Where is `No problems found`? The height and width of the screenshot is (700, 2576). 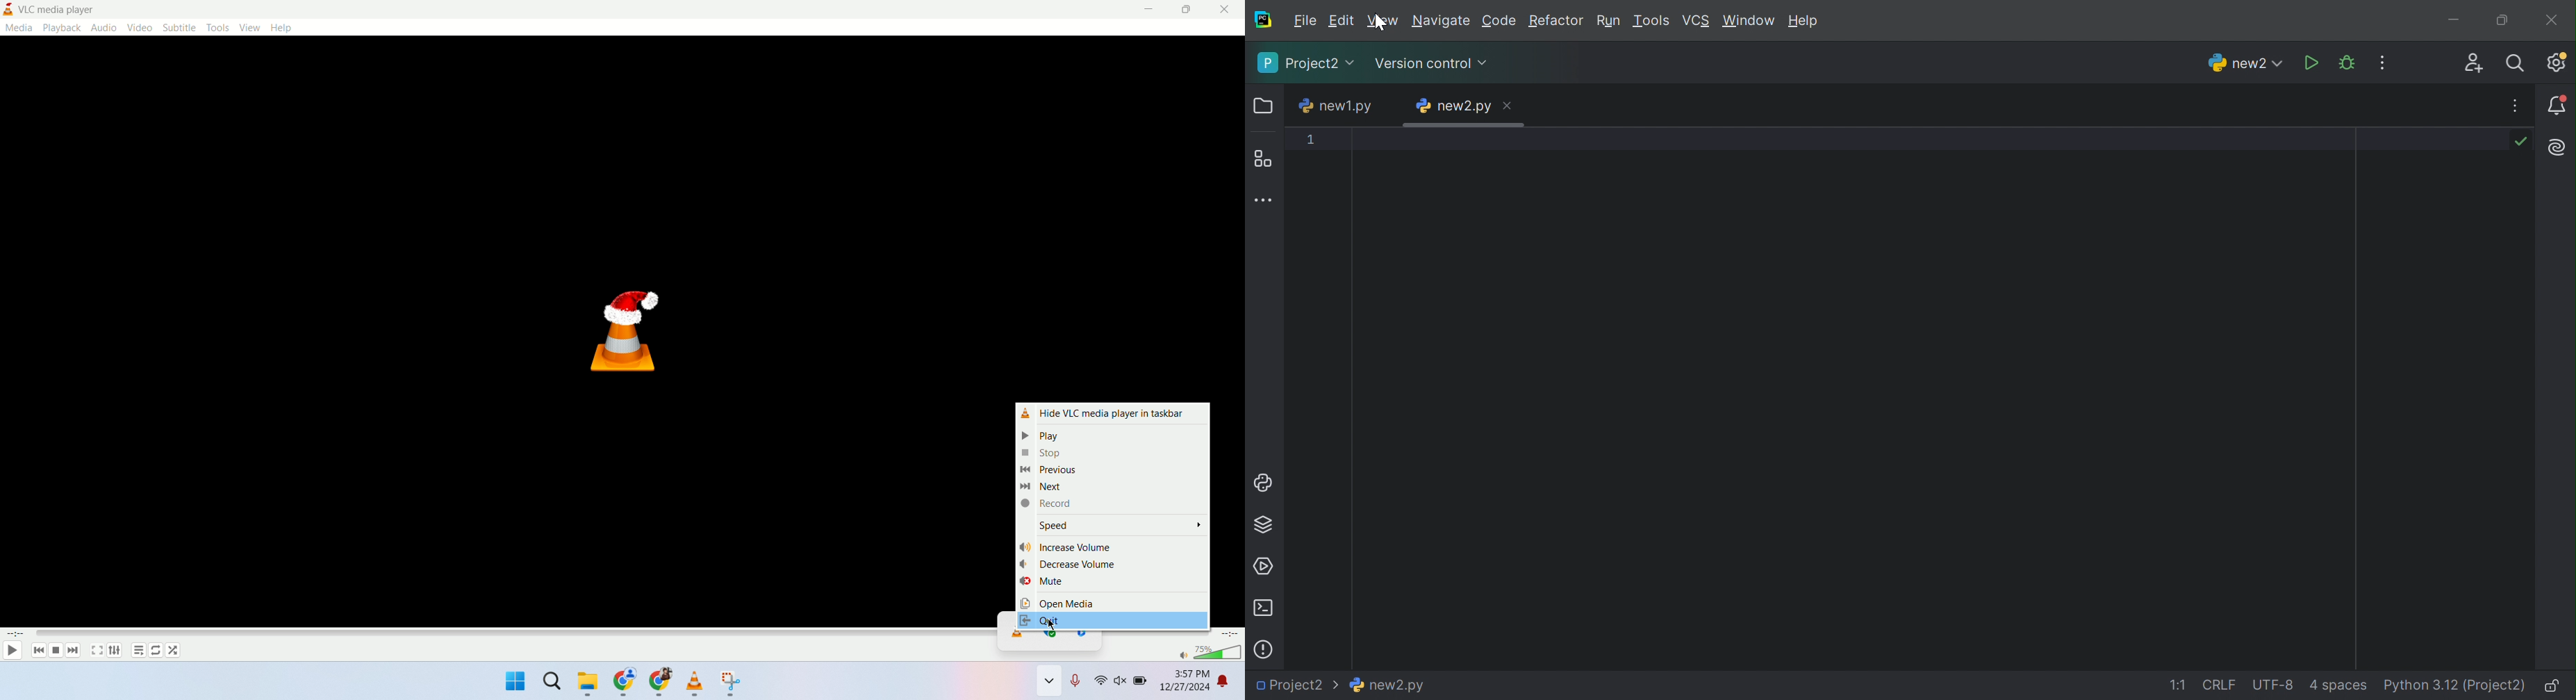 No problems found is located at coordinates (2520, 142).